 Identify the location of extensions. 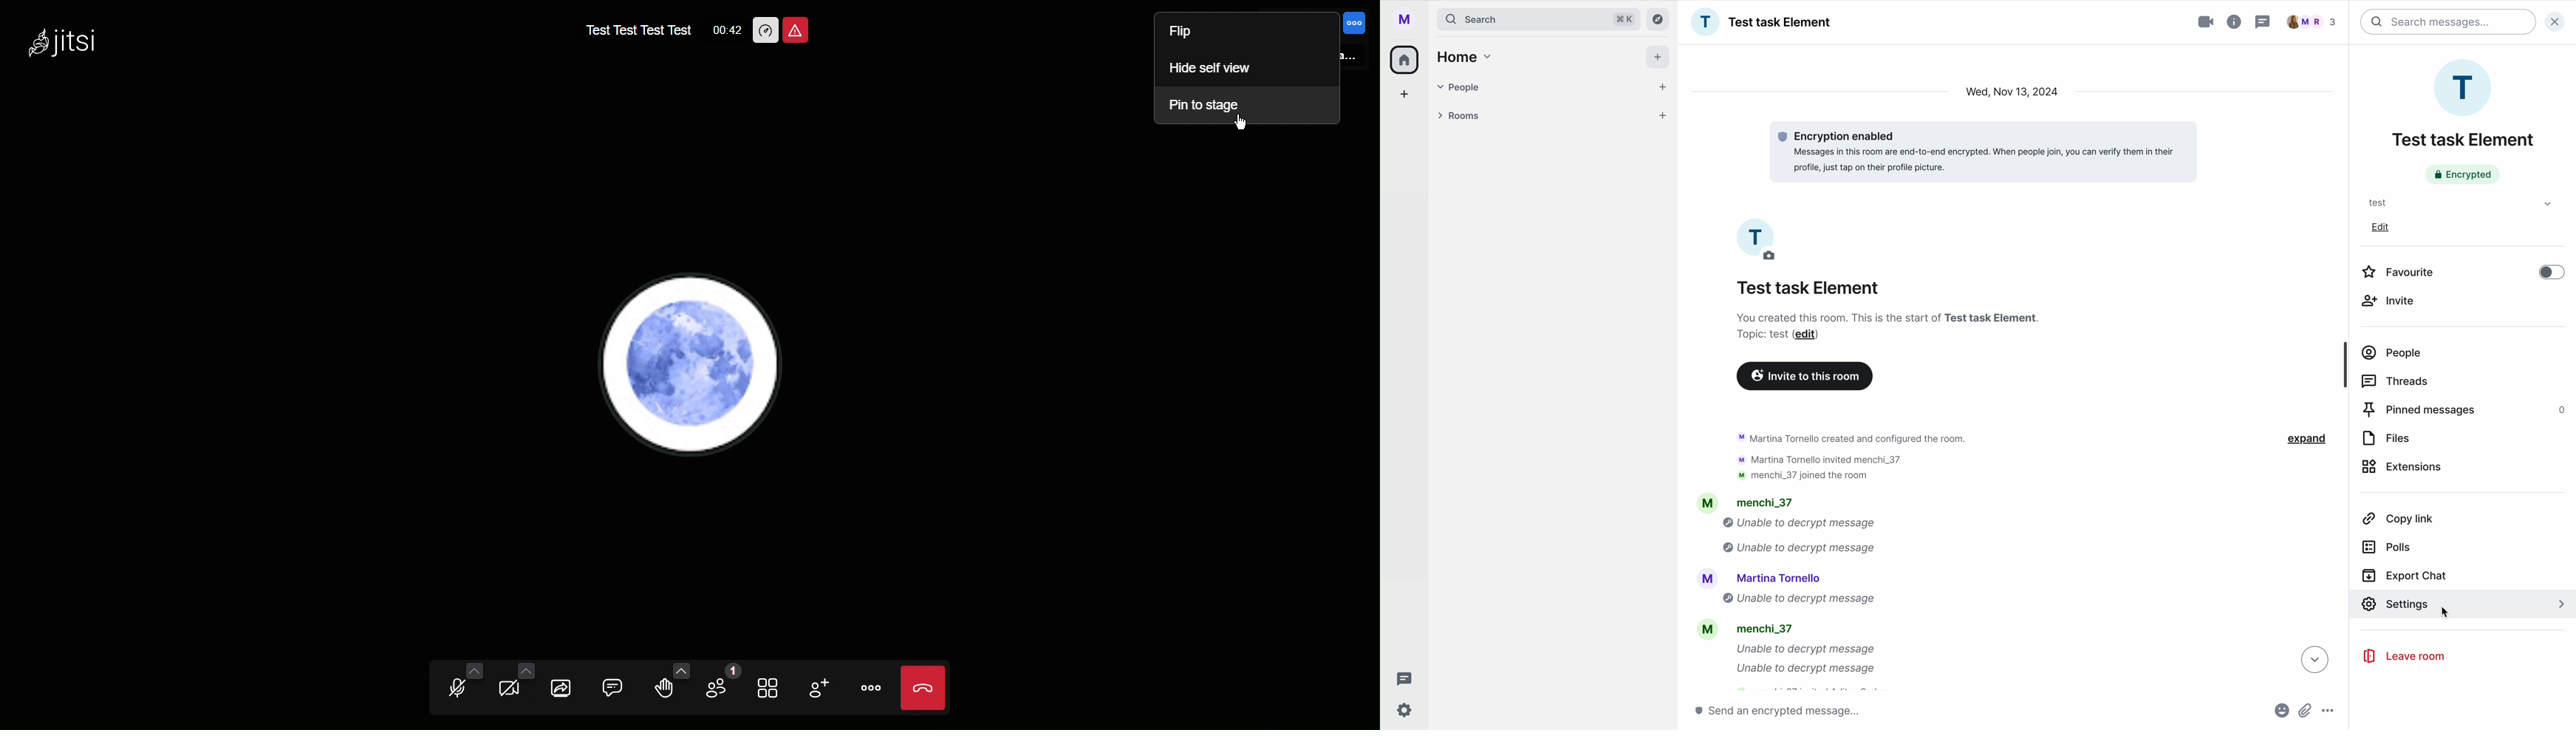
(2404, 469).